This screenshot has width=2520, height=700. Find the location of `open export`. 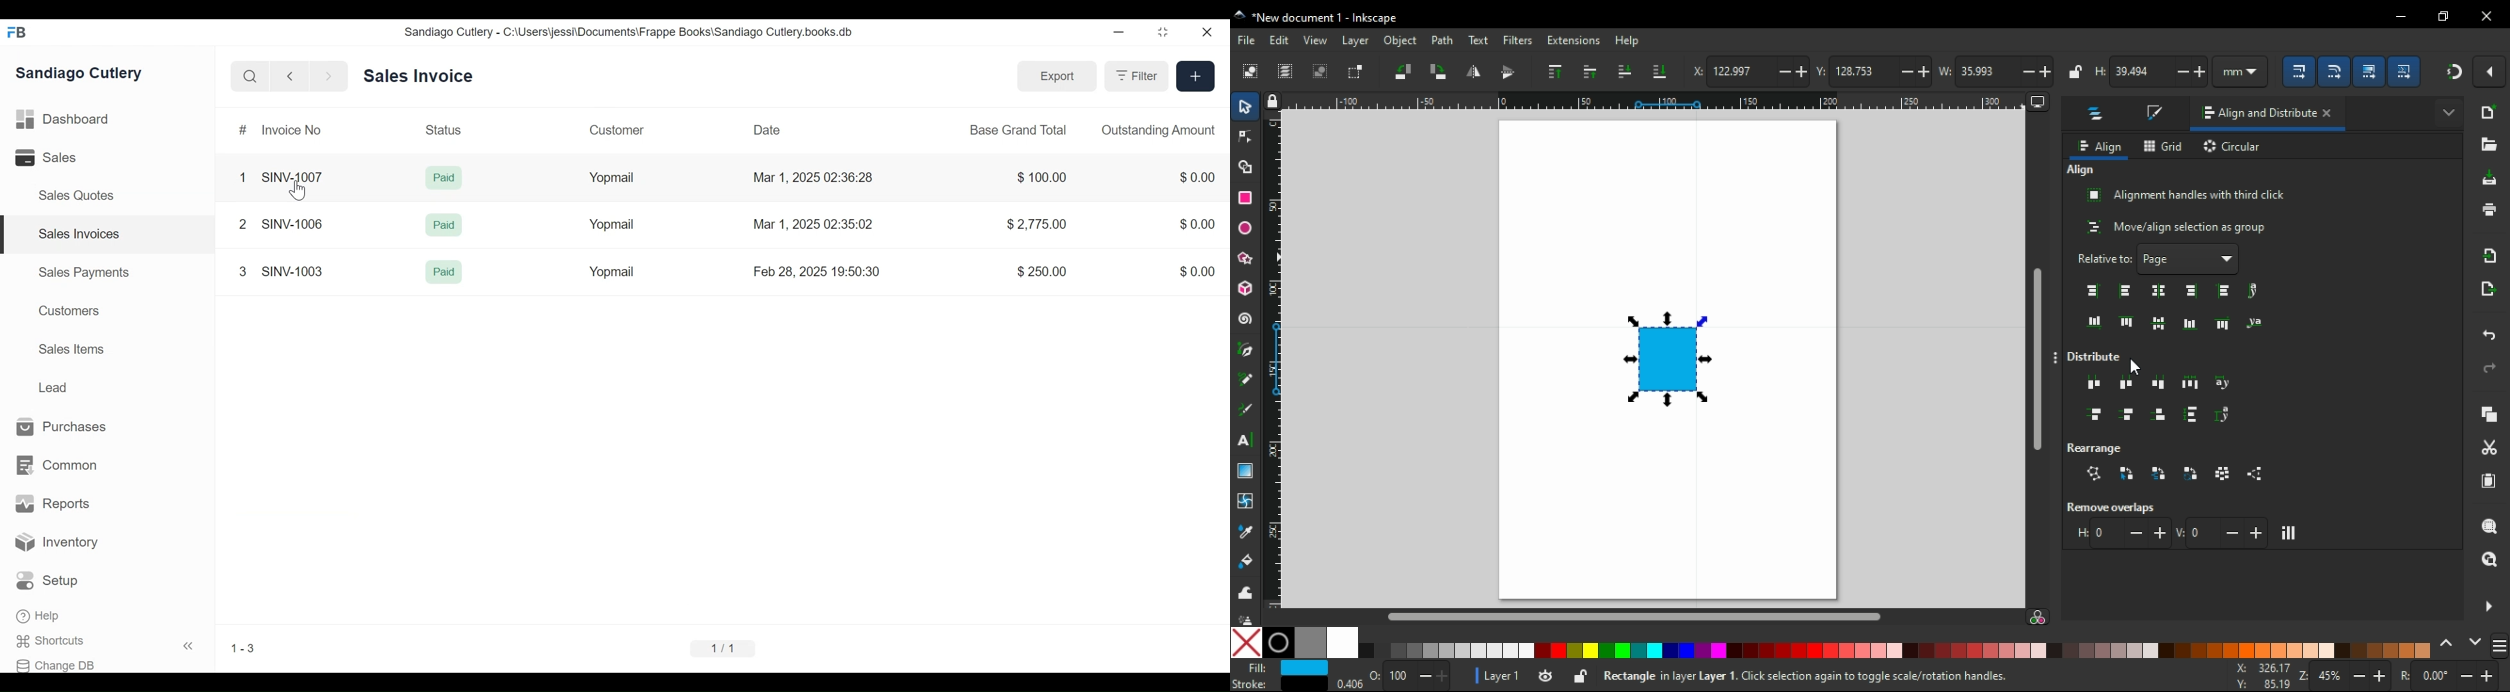

open export is located at coordinates (2489, 289).